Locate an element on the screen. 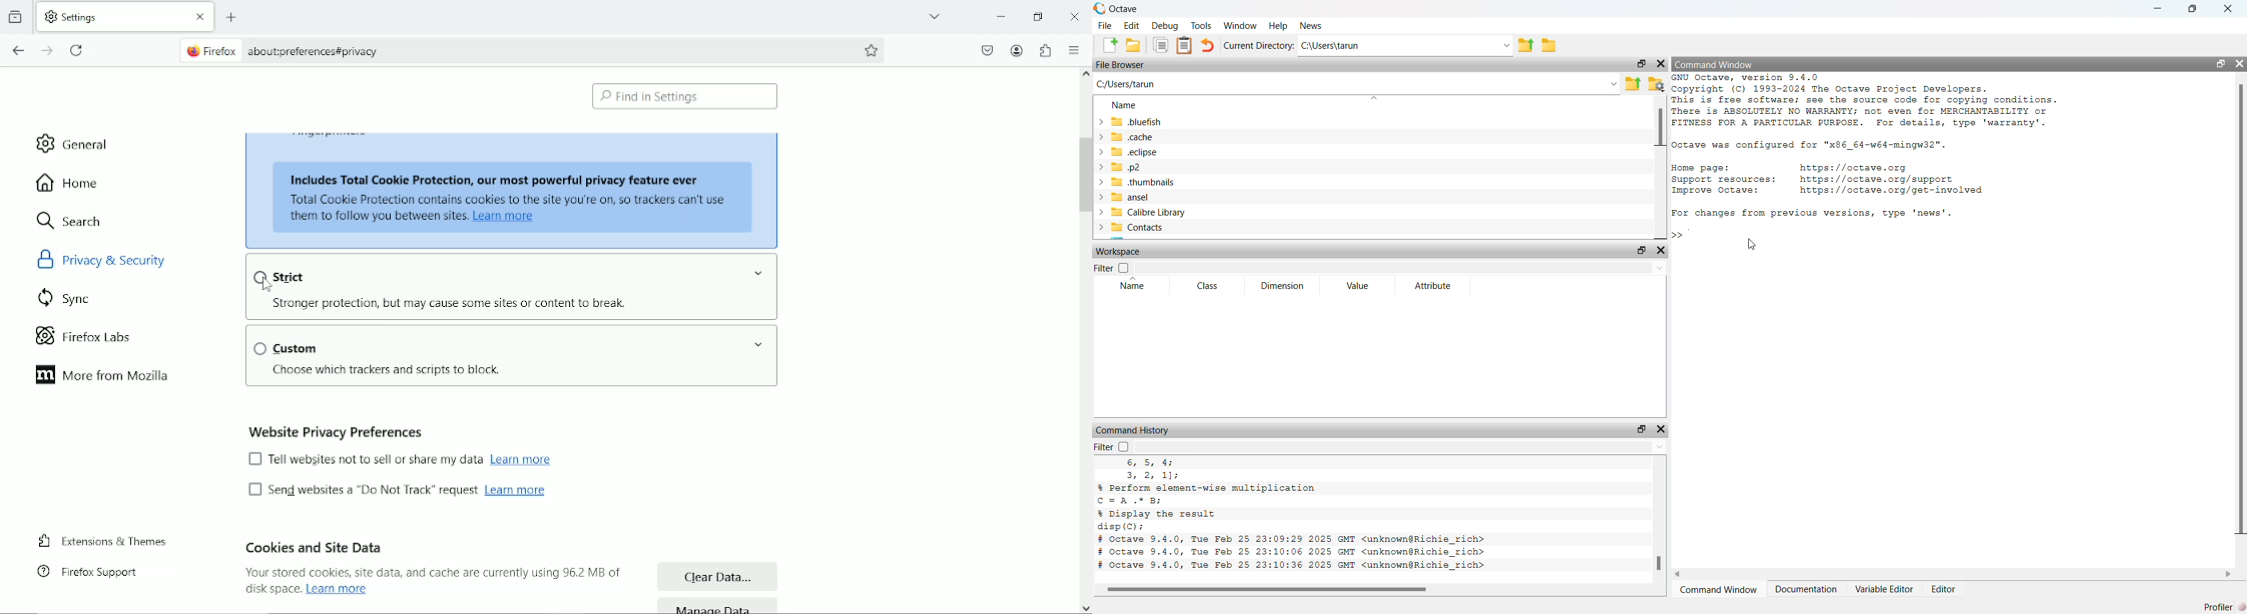 This screenshot has height=616, width=2268. Value is located at coordinates (1358, 285).